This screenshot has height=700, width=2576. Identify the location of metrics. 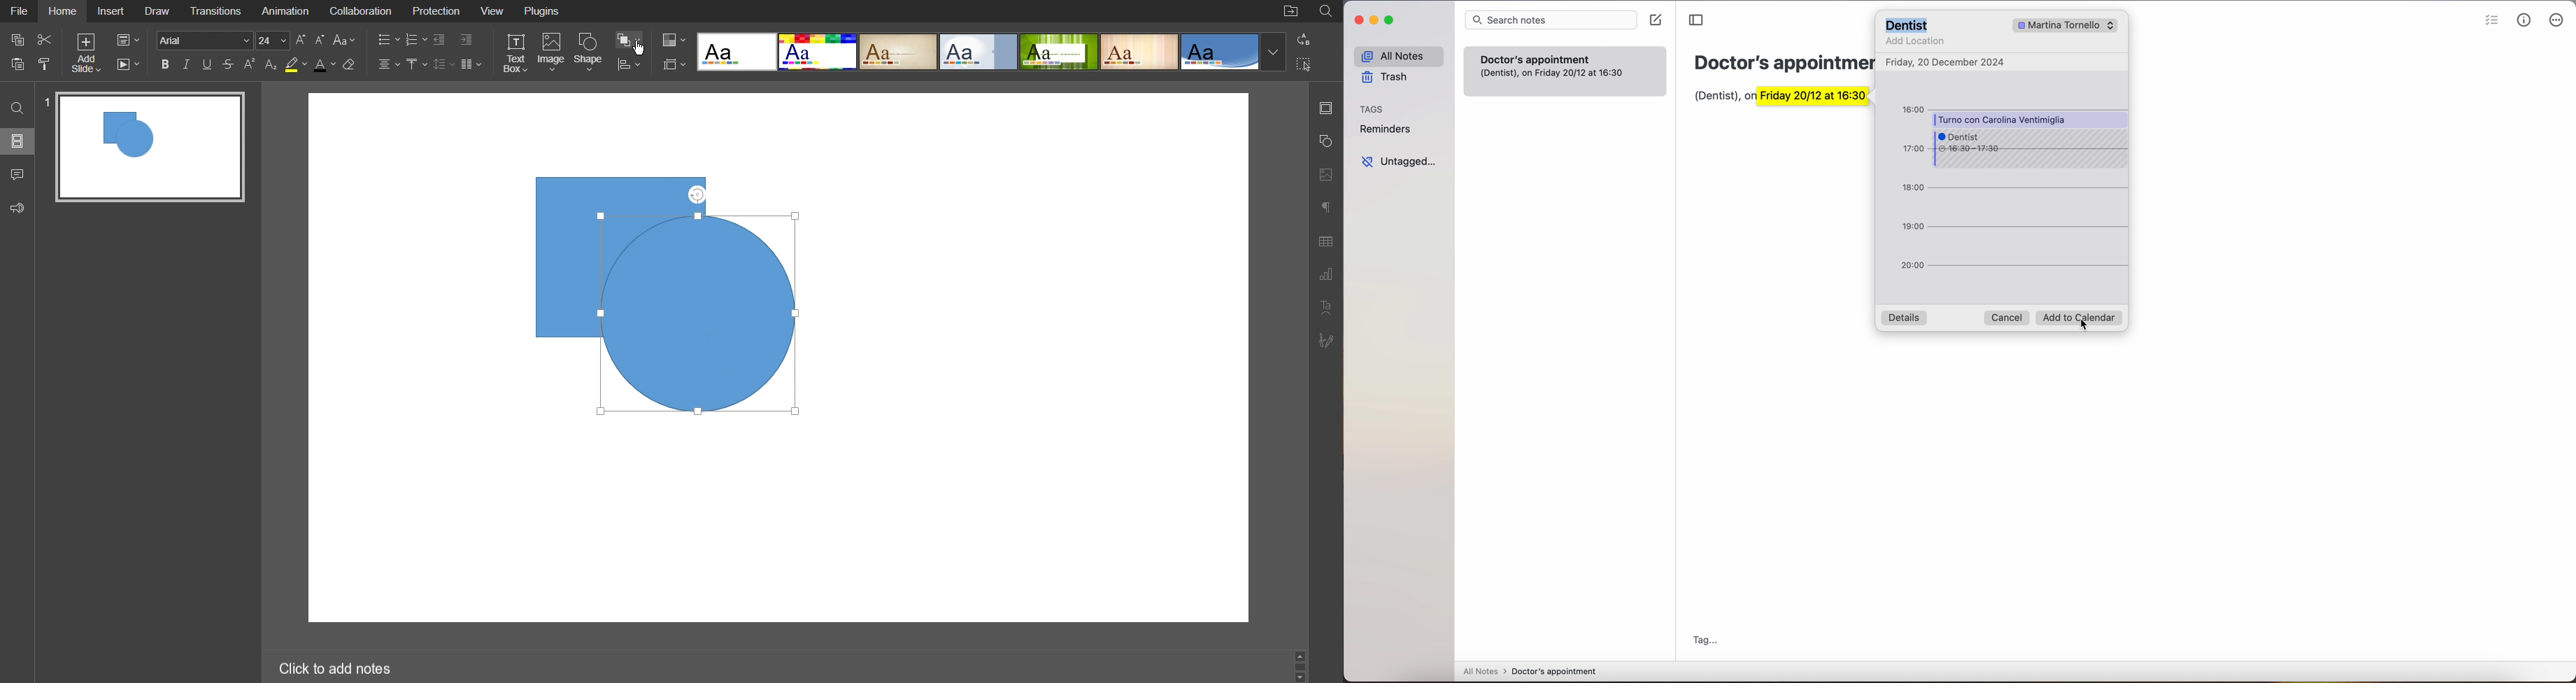
(2524, 22).